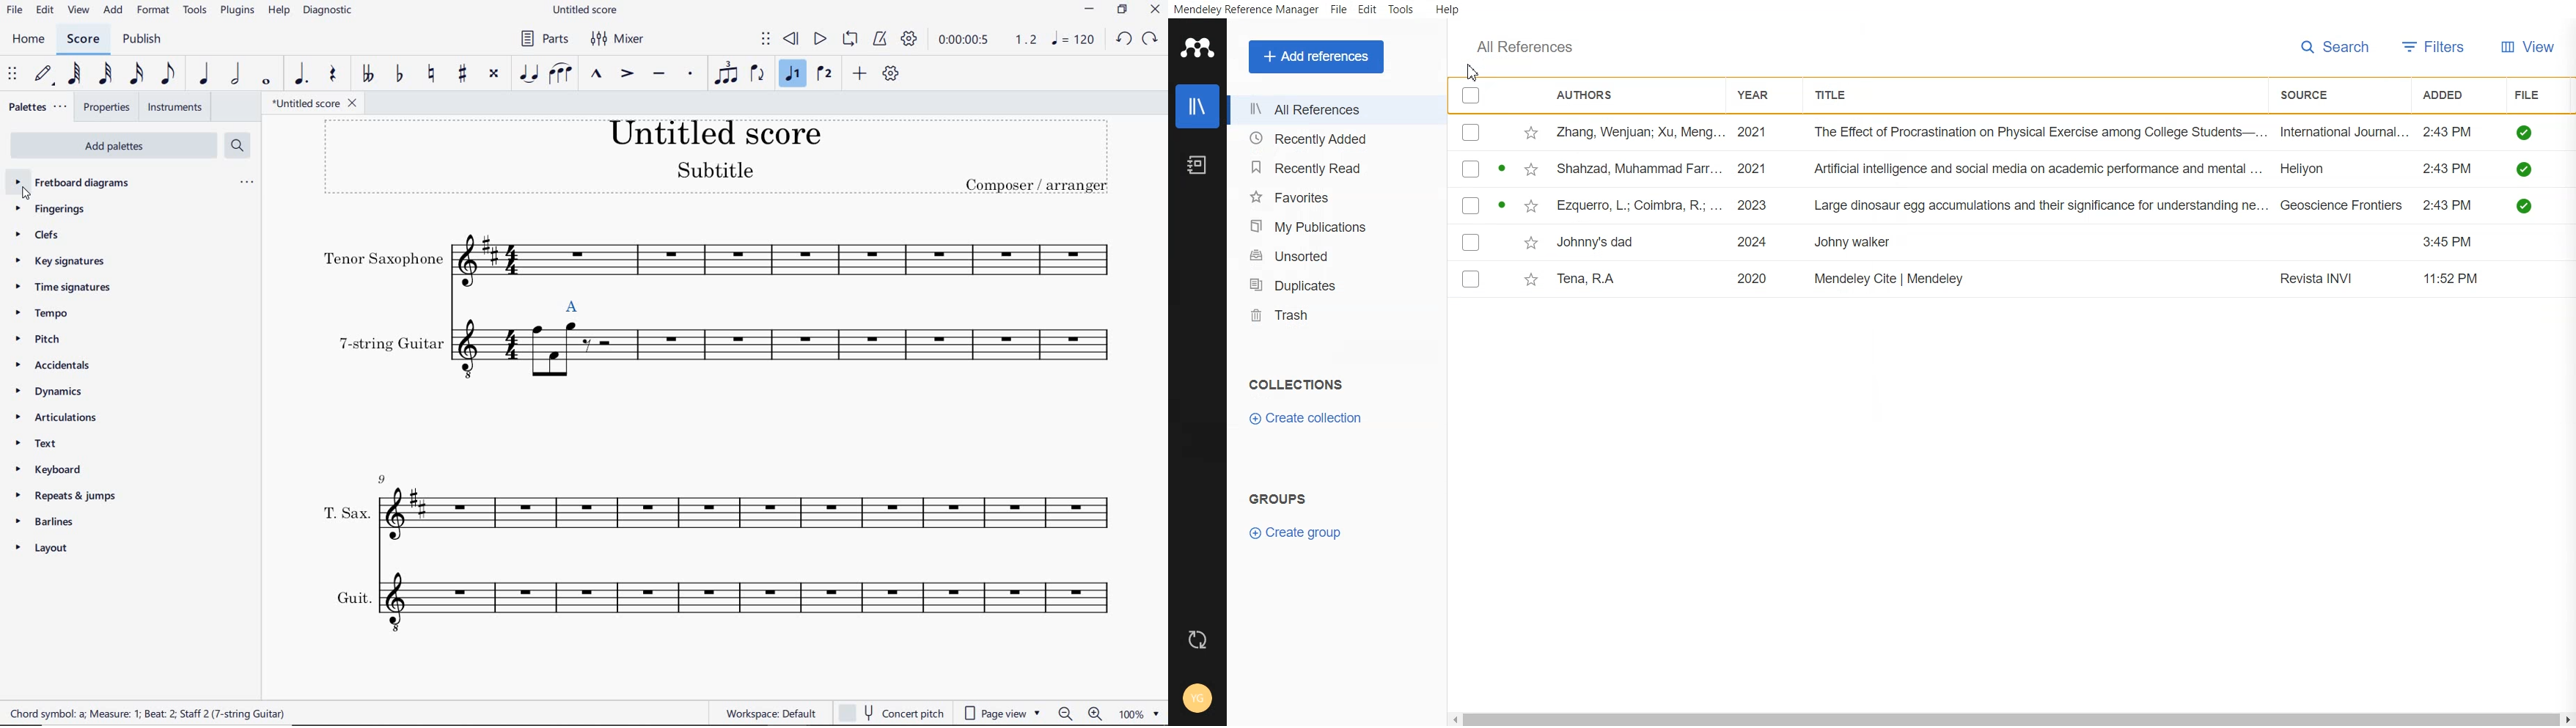 The height and width of the screenshot is (728, 2576). Describe the element at coordinates (1753, 133) in the screenshot. I see `2021` at that location.